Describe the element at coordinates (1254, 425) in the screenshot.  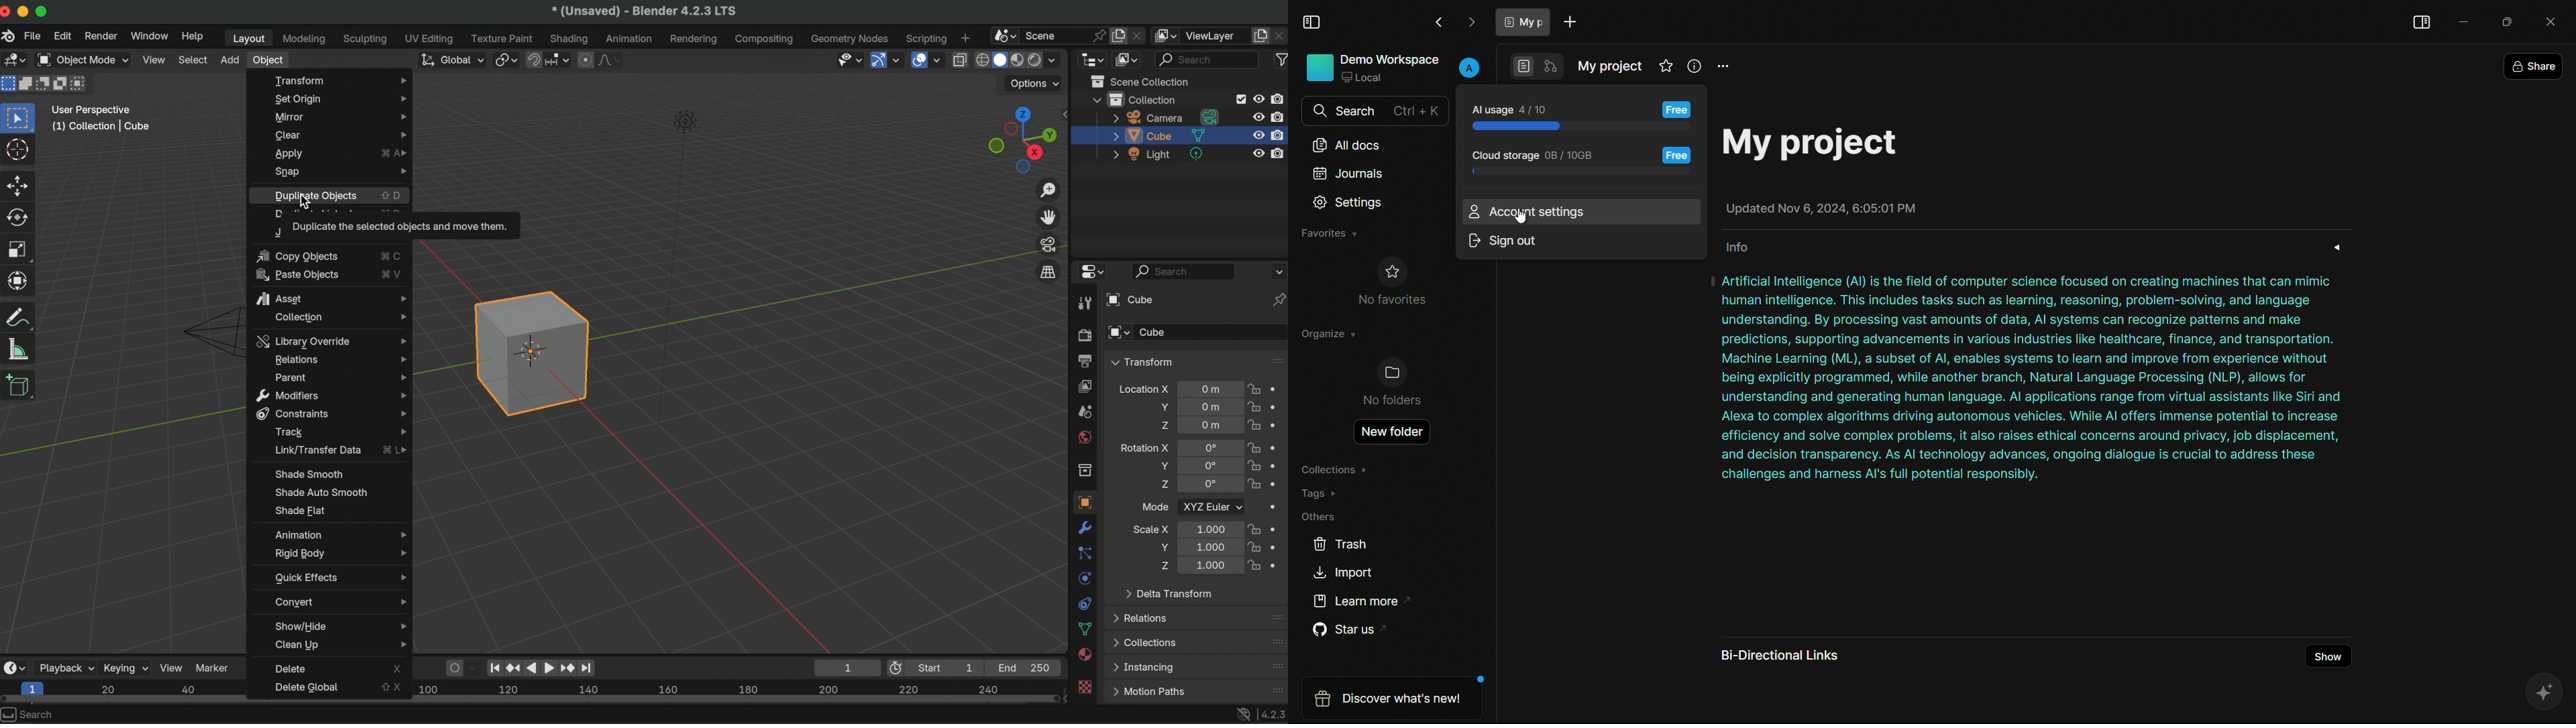
I see `lock location` at that location.